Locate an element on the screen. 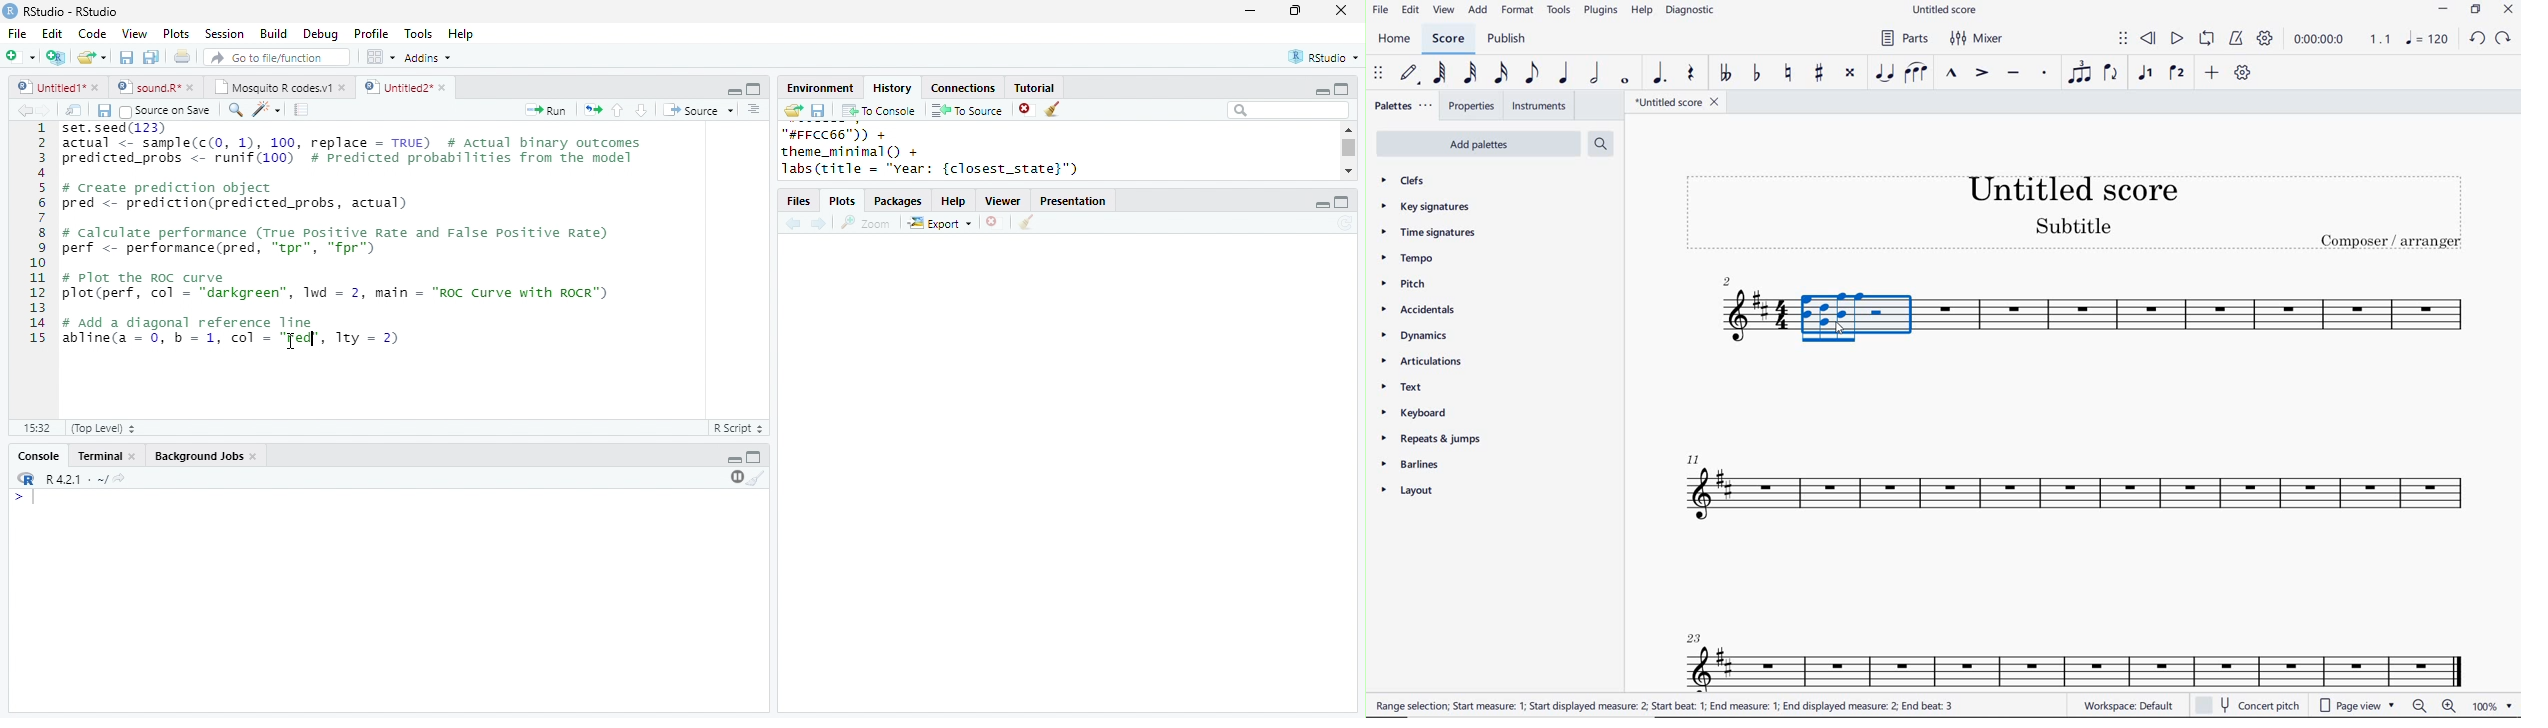 This screenshot has width=2548, height=728. files is located at coordinates (800, 202).